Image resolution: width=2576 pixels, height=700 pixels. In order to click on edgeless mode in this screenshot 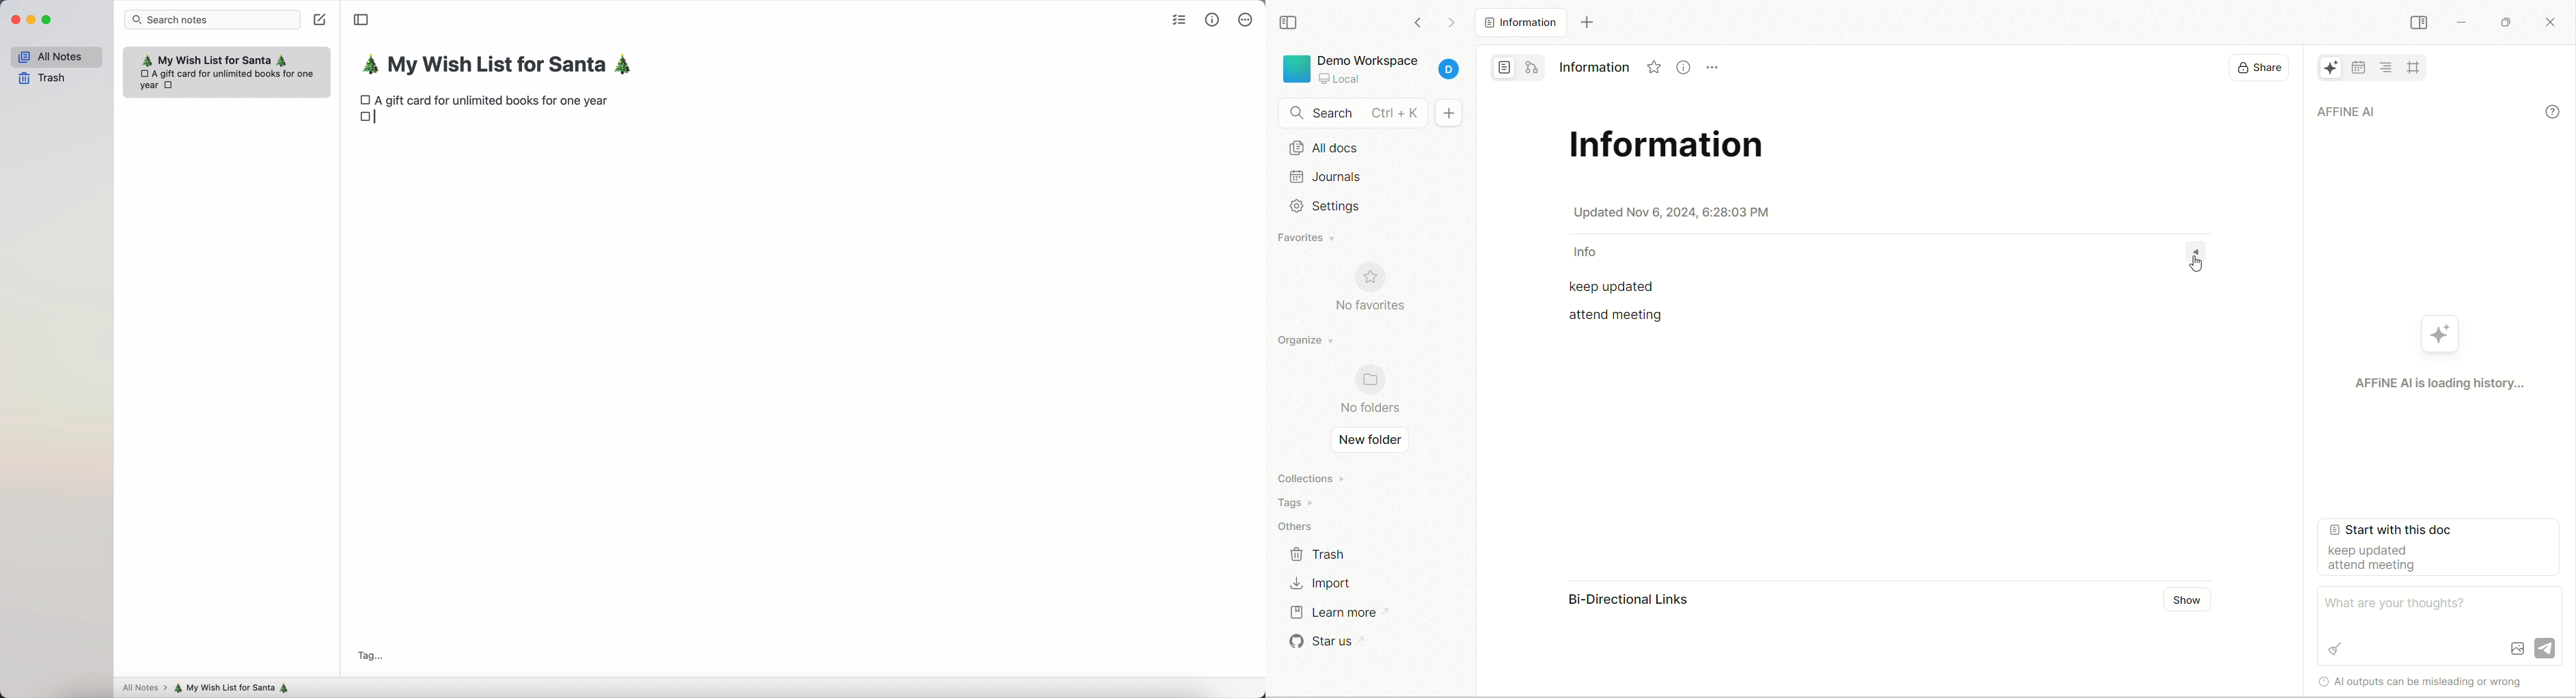, I will do `click(1533, 67)`.